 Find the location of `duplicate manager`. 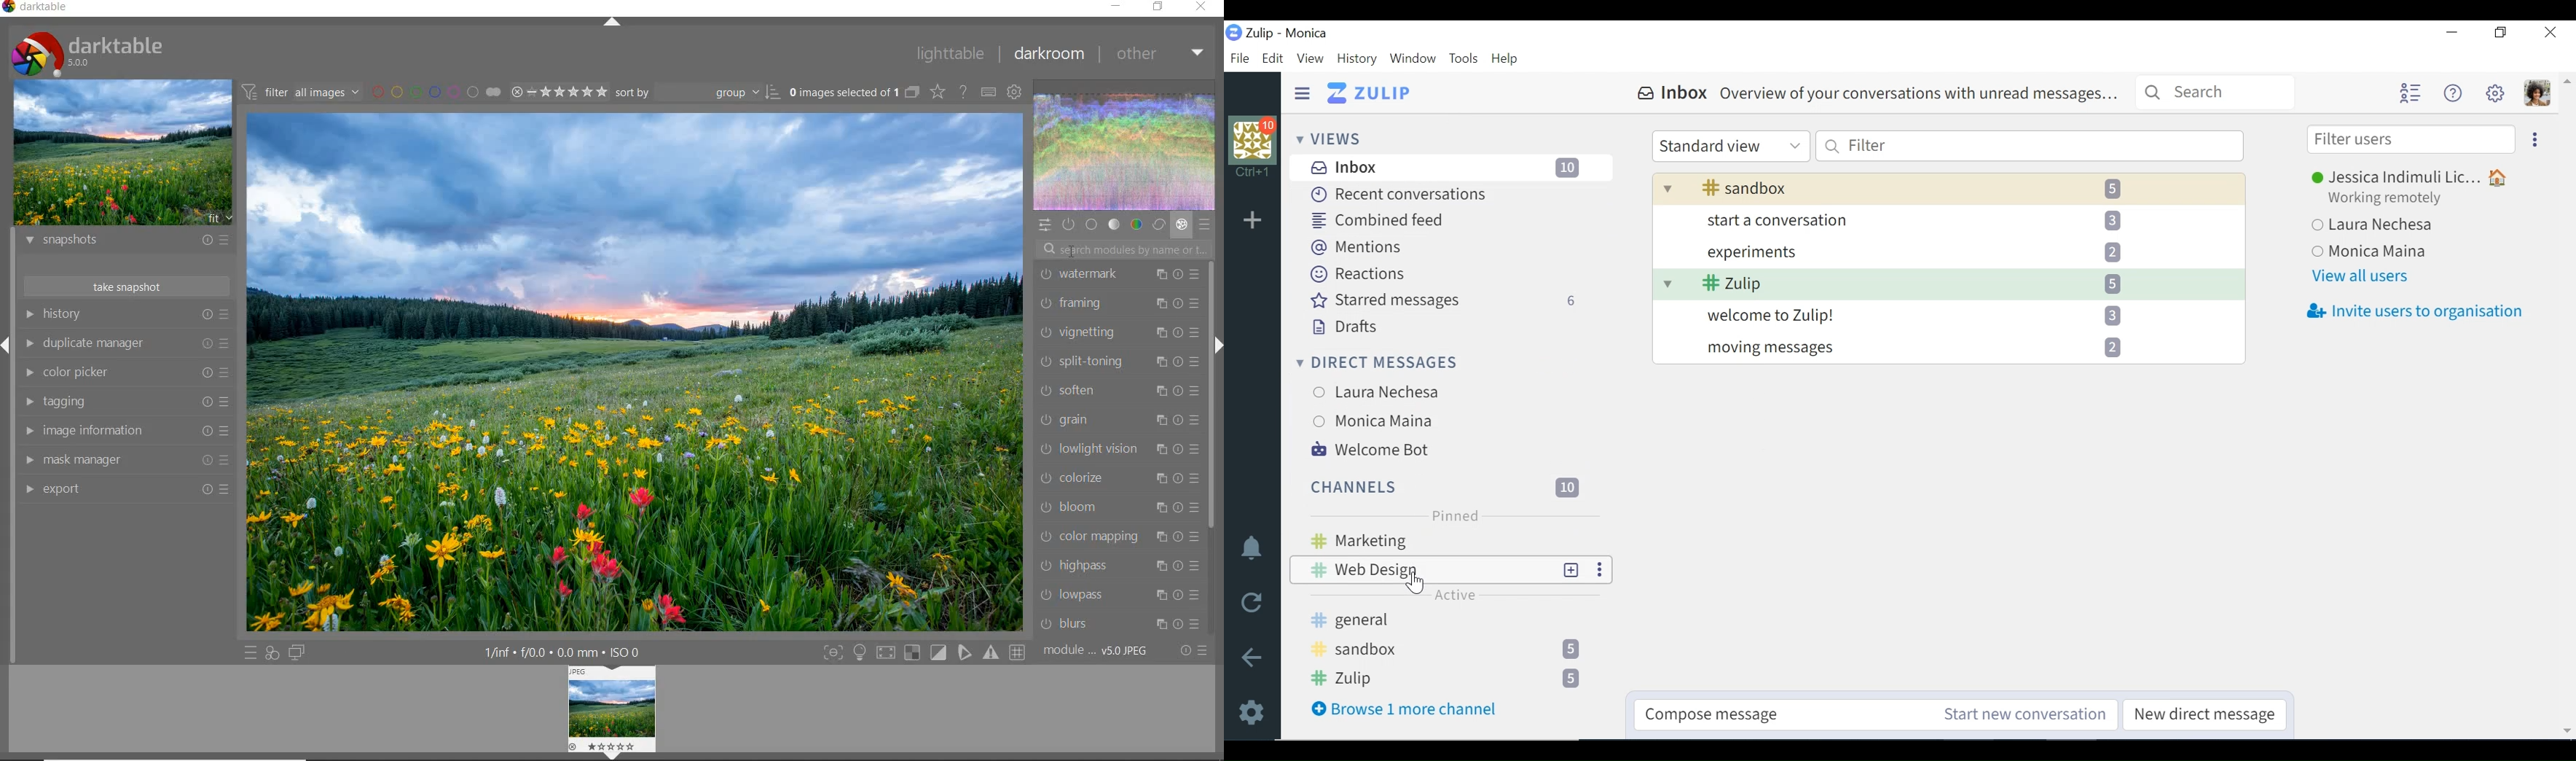

duplicate manager is located at coordinates (127, 346).